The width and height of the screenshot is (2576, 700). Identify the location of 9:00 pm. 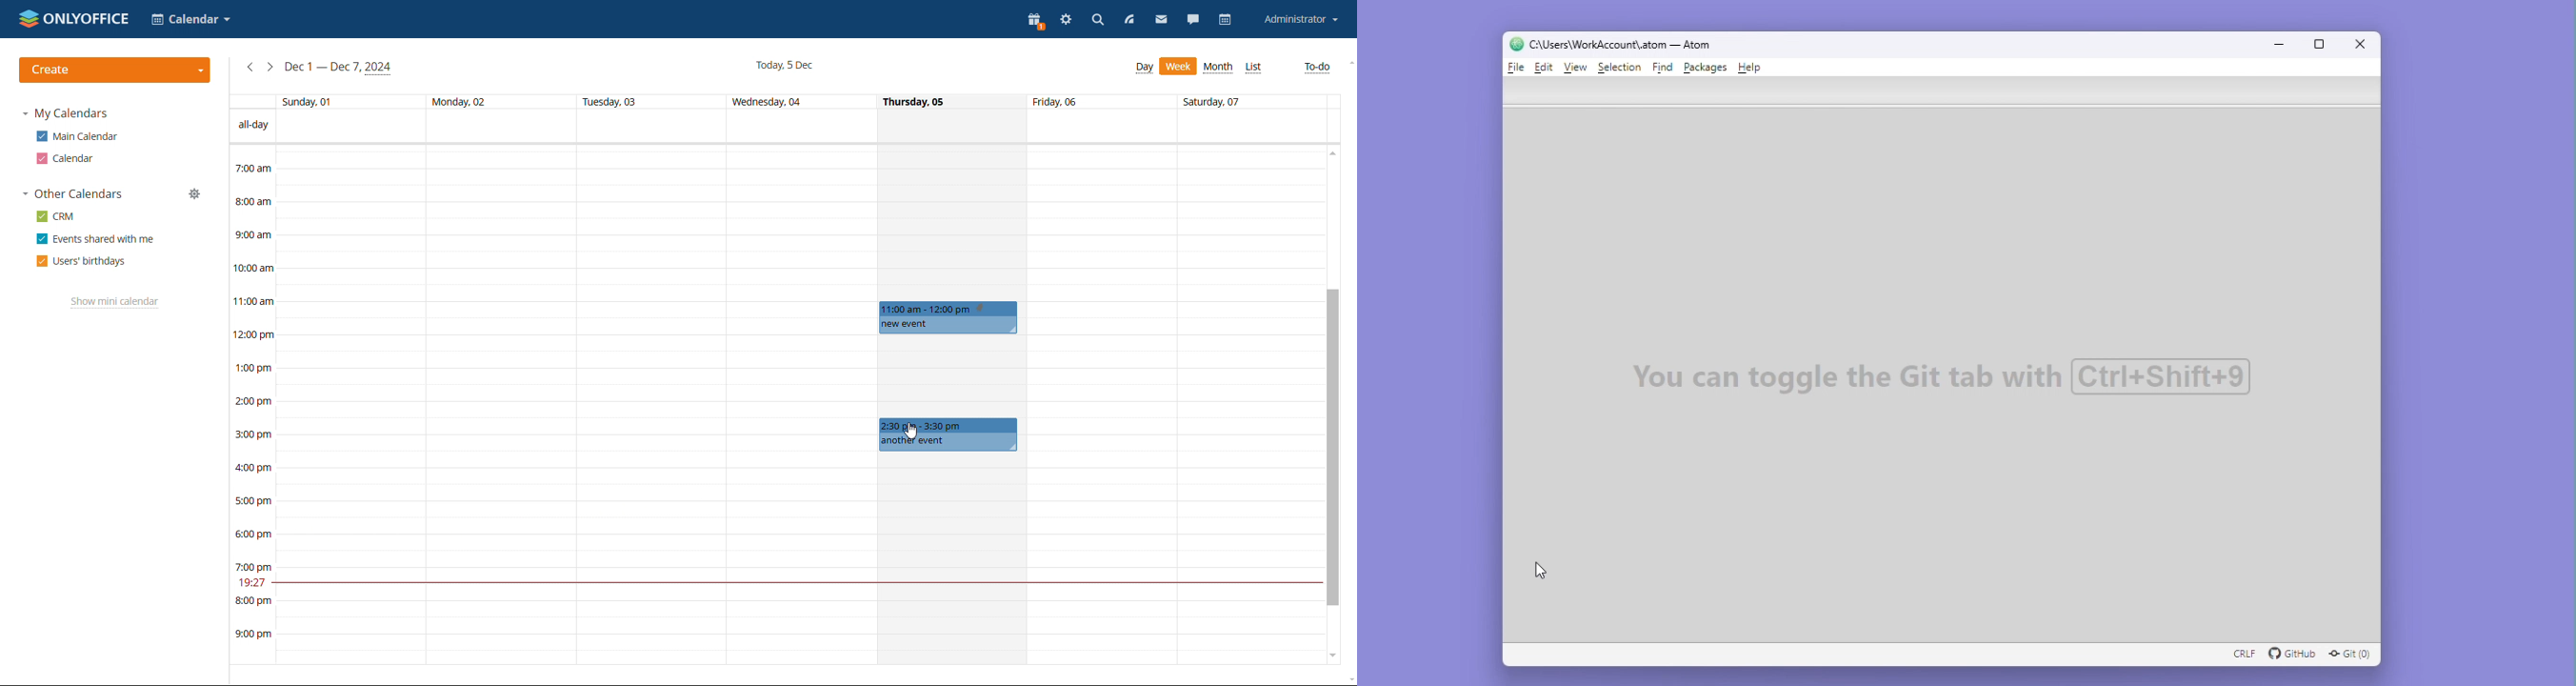
(250, 634).